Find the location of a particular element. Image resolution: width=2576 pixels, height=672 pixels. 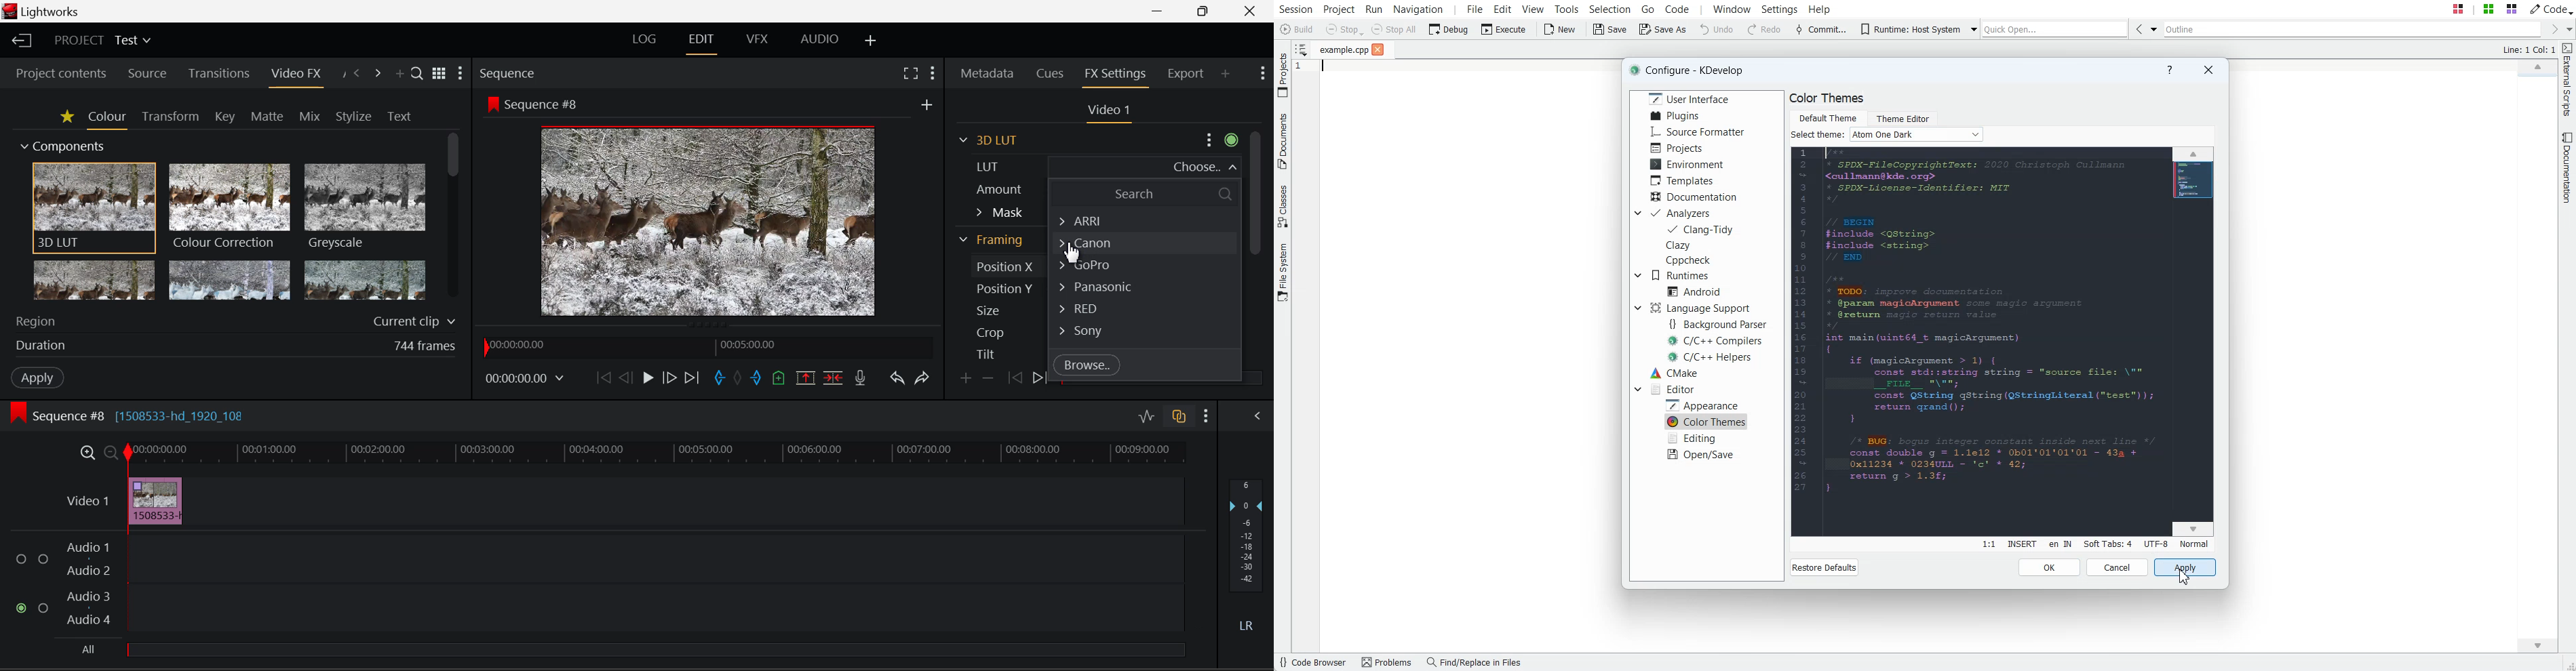

Cues is located at coordinates (1050, 74).